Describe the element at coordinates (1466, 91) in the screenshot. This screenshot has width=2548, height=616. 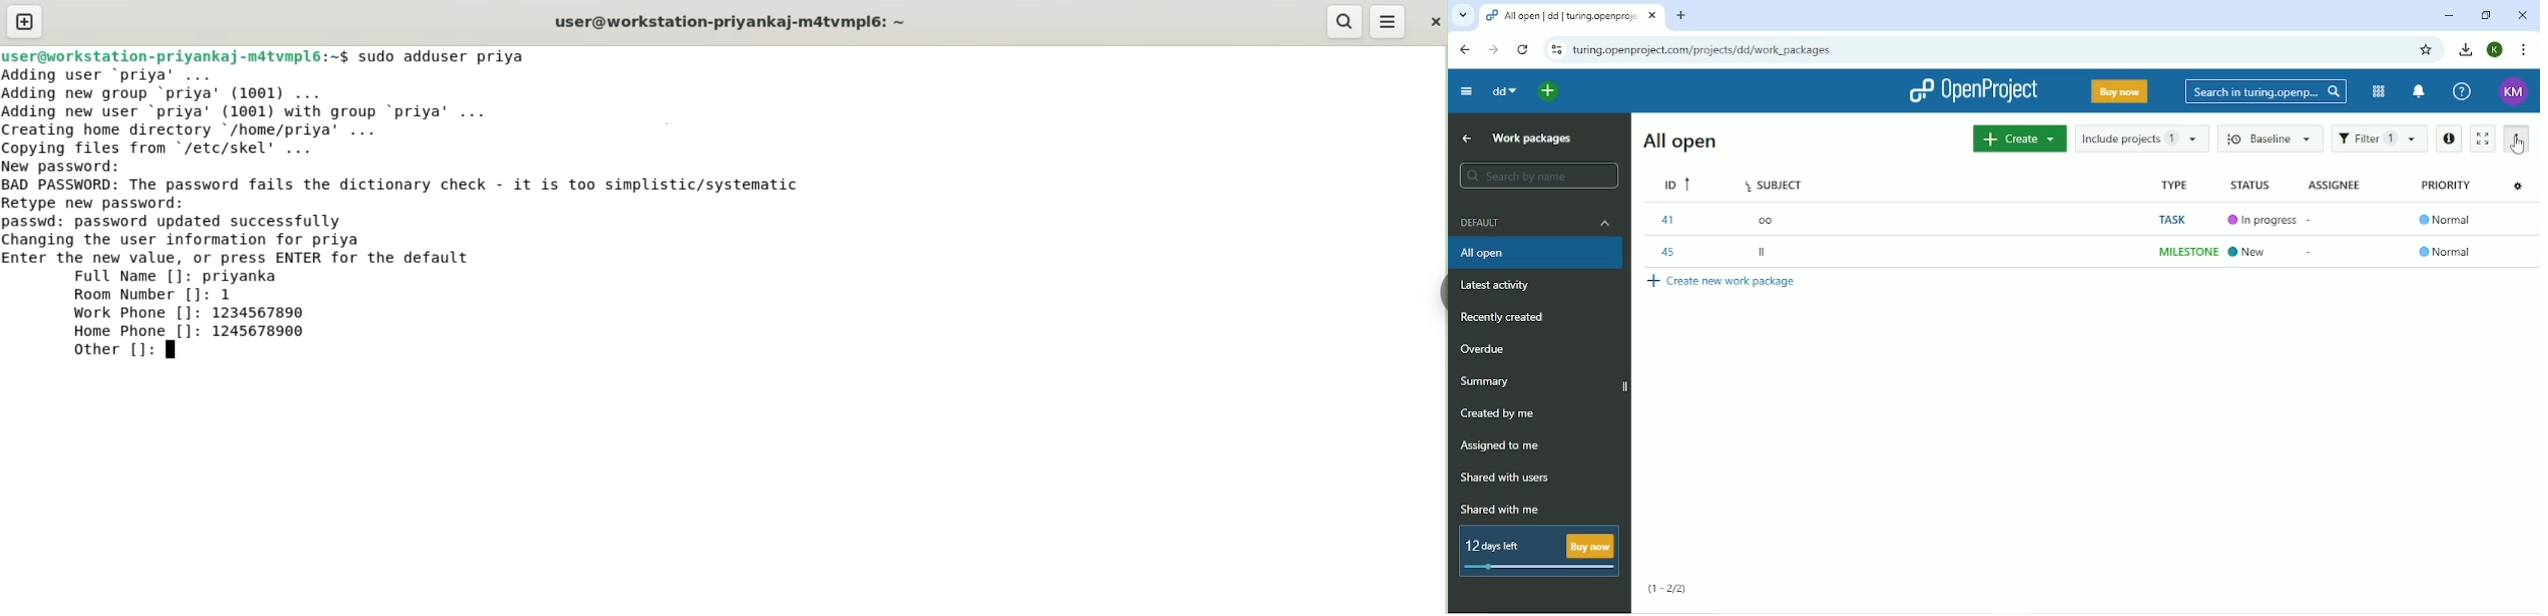
I see `Collapse project menu` at that location.